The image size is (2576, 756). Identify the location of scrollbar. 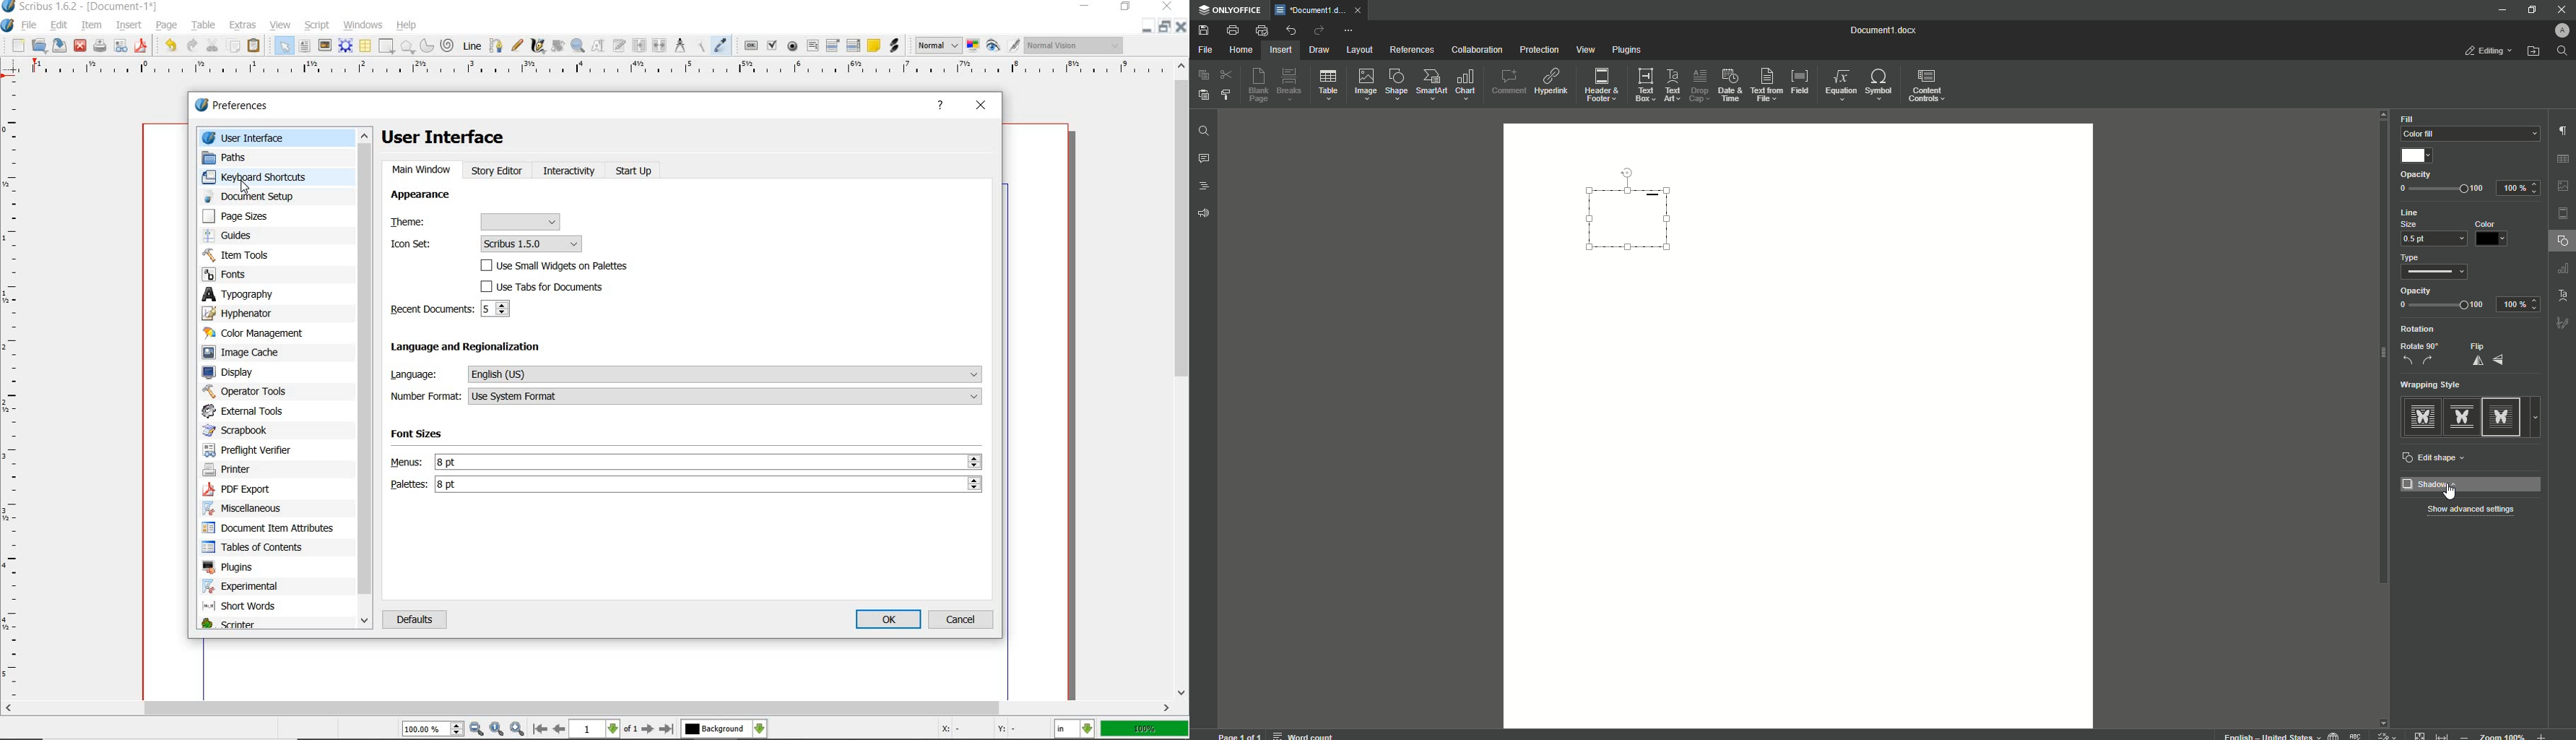
(367, 379).